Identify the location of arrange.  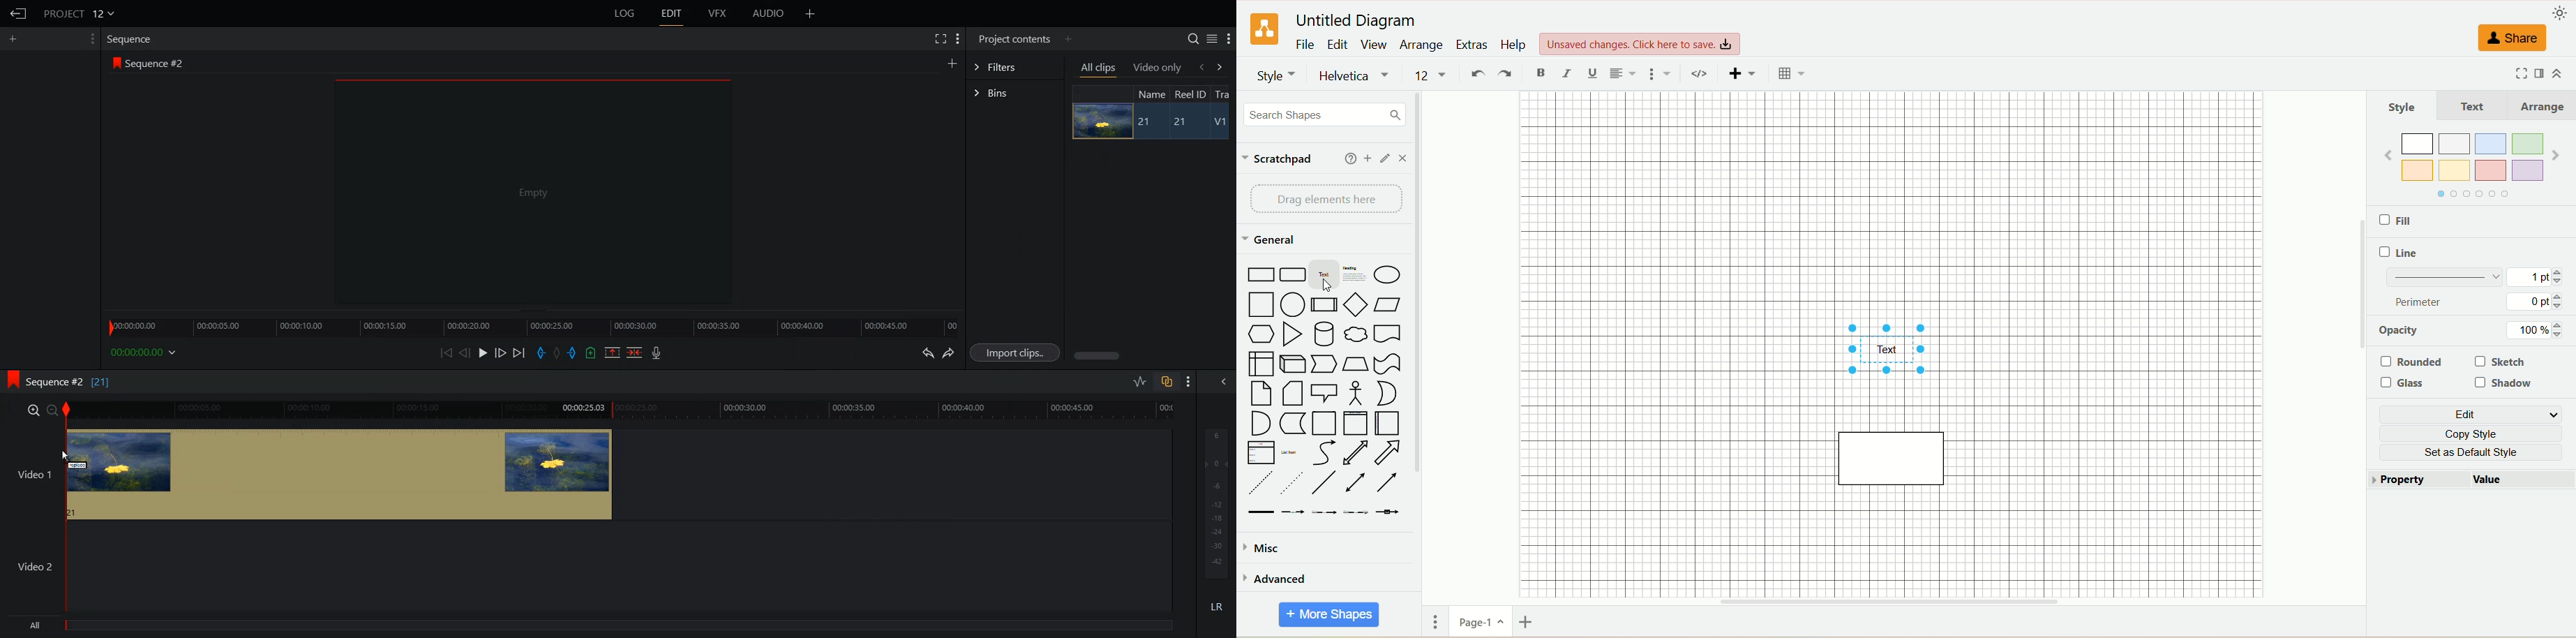
(2543, 107).